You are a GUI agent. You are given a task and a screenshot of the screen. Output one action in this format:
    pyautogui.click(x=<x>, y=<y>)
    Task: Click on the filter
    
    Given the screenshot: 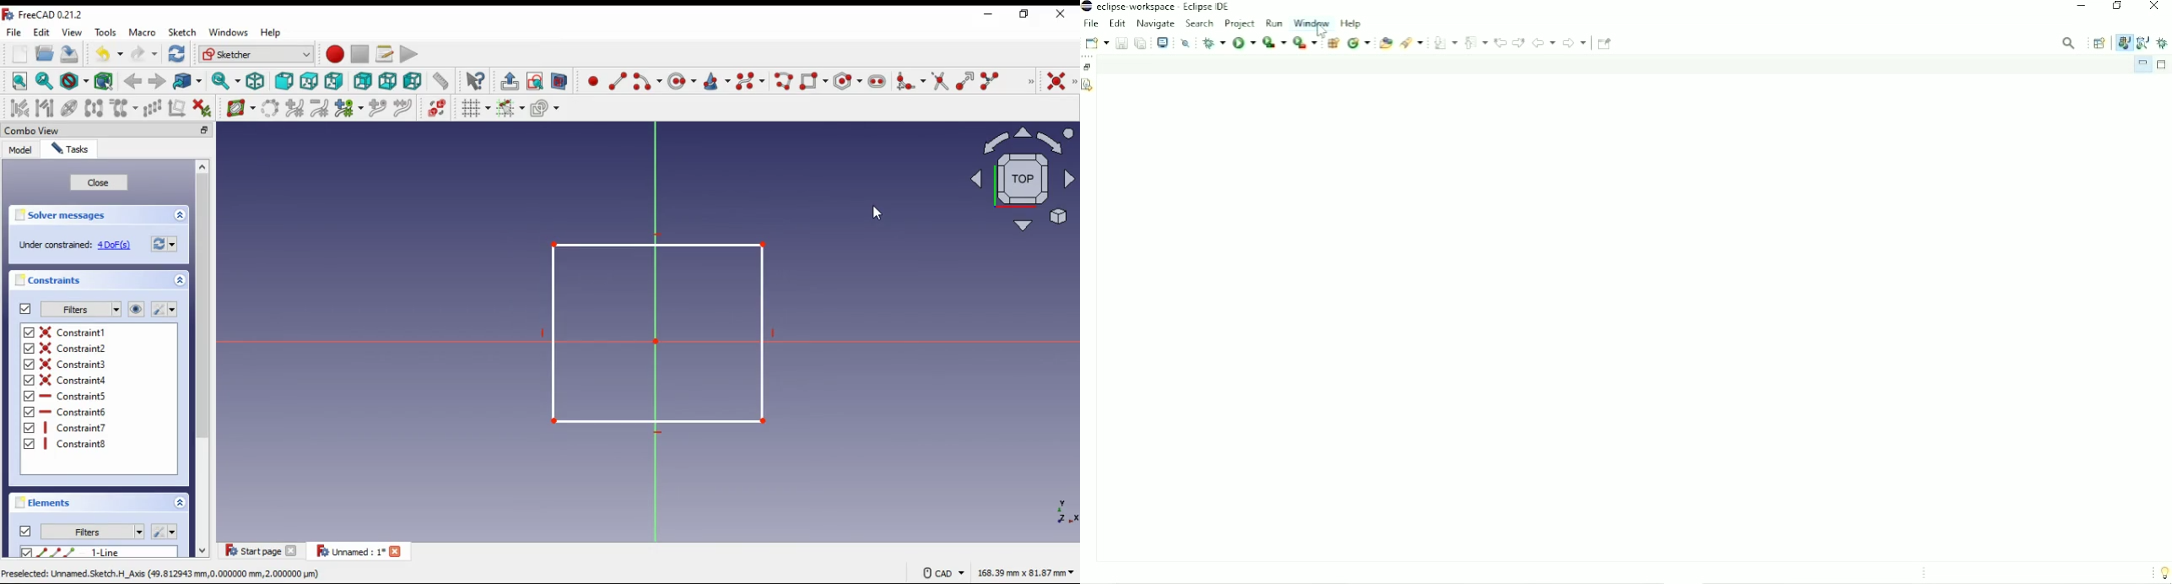 What is the action you would take?
    pyautogui.click(x=80, y=310)
    